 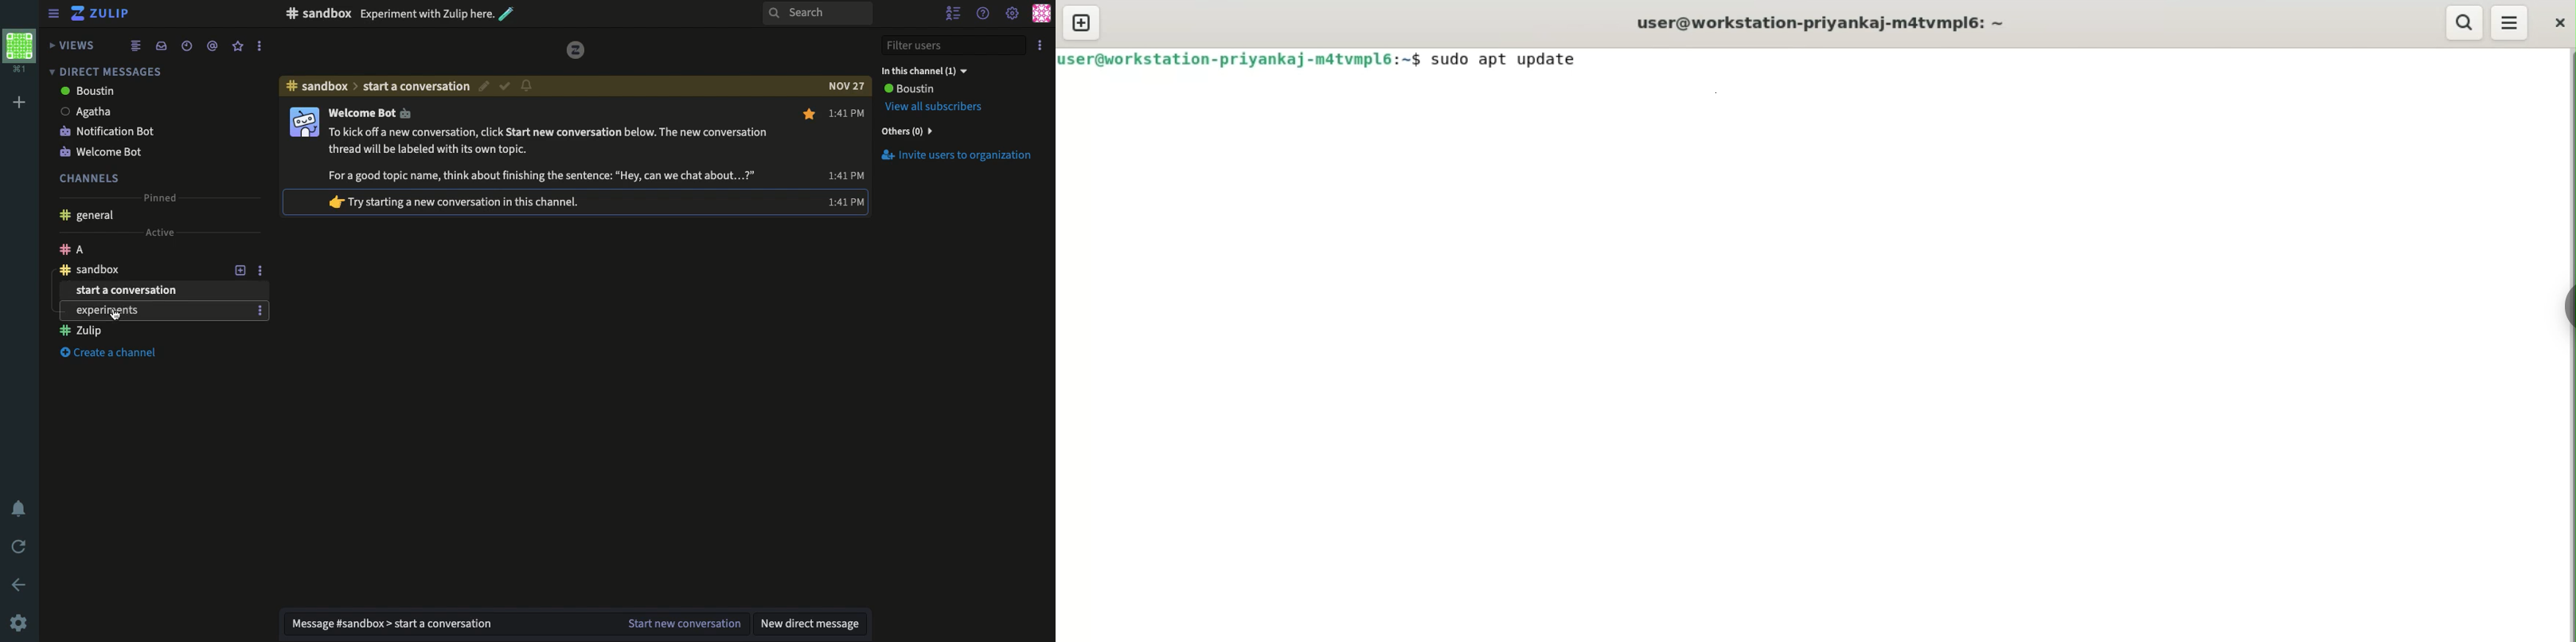 What do you see at coordinates (813, 623) in the screenshot?
I see `New DM` at bounding box center [813, 623].